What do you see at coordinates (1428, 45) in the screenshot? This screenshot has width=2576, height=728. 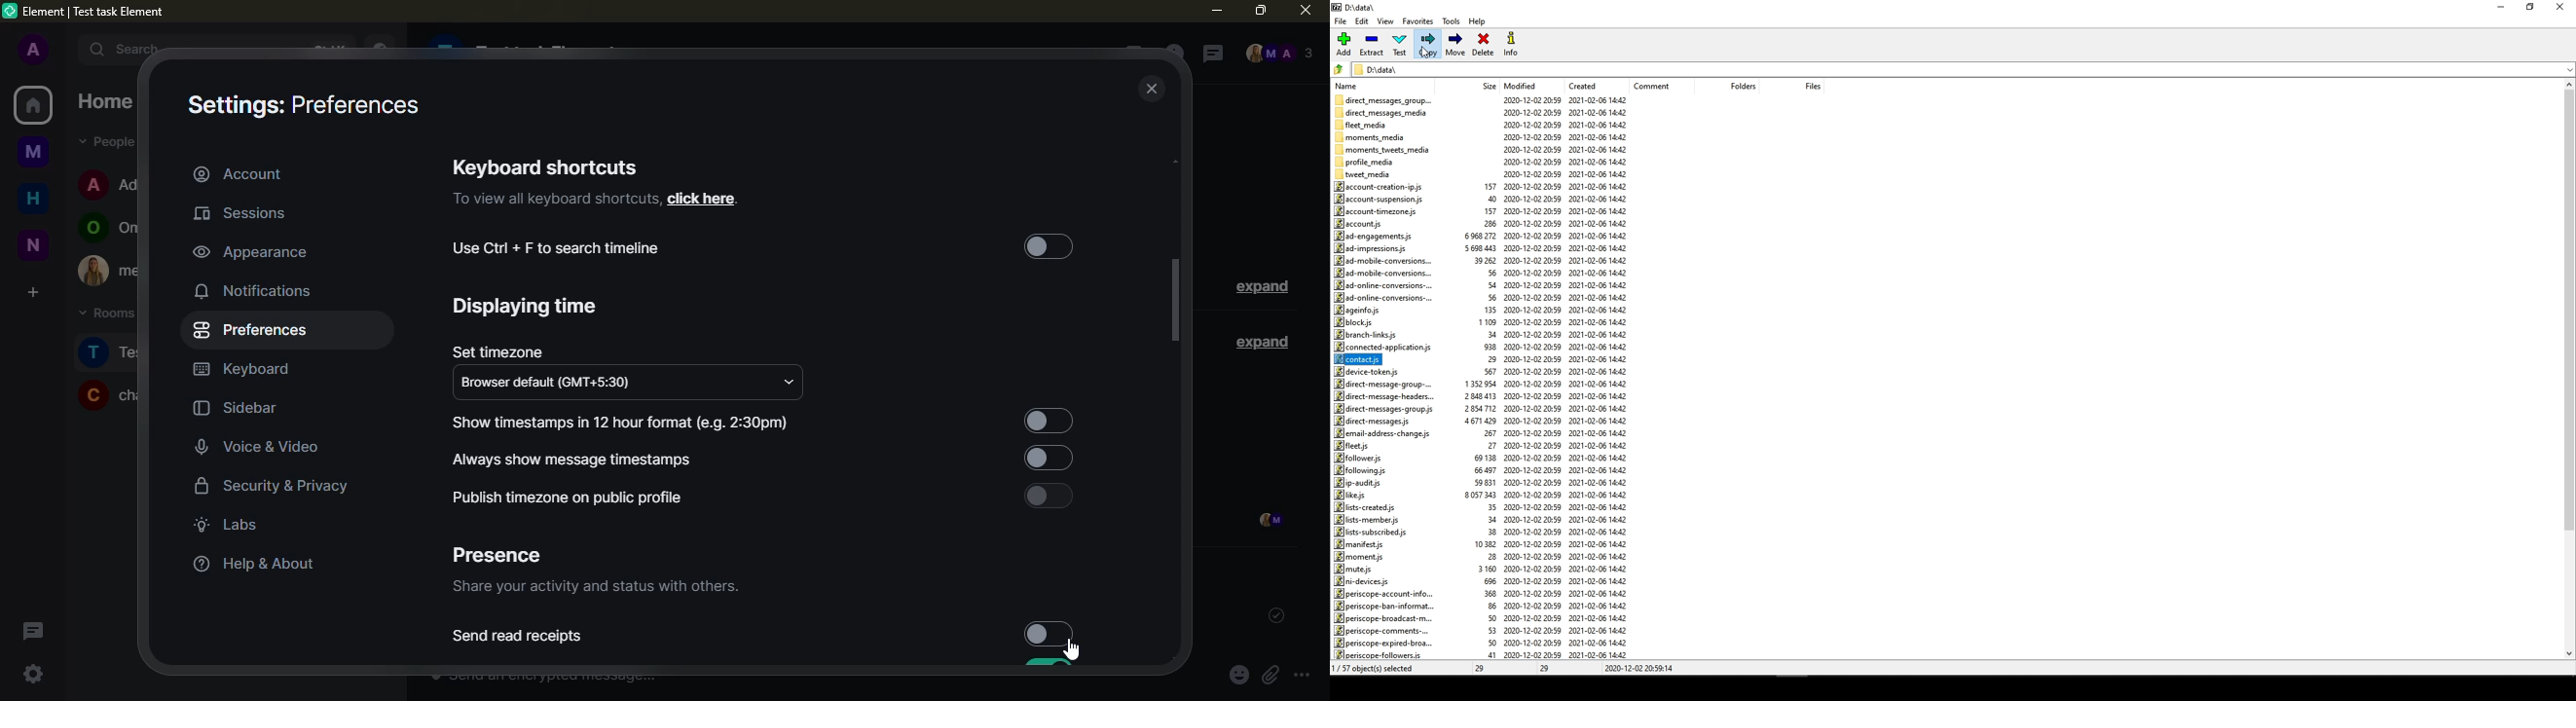 I see `Copy` at bounding box center [1428, 45].